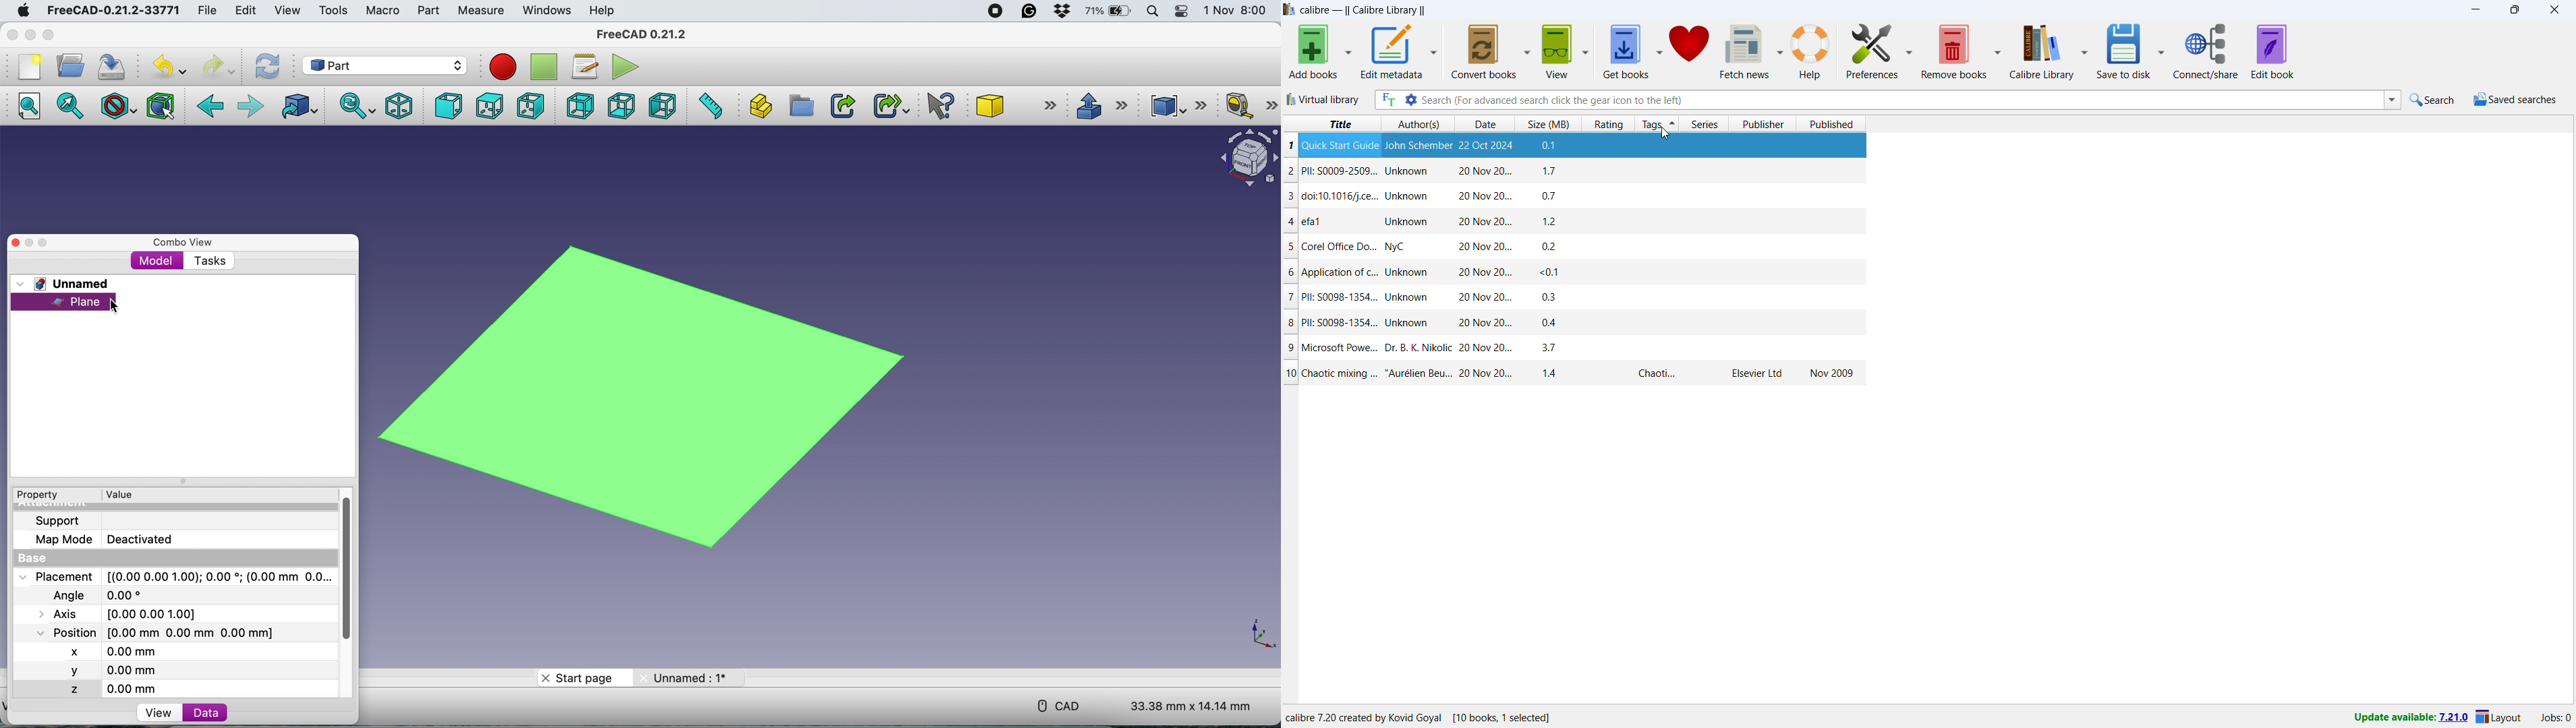 The height and width of the screenshot is (728, 2576). What do you see at coordinates (1245, 160) in the screenshot?
I see `object interface` at bounding box center [1245, 160].